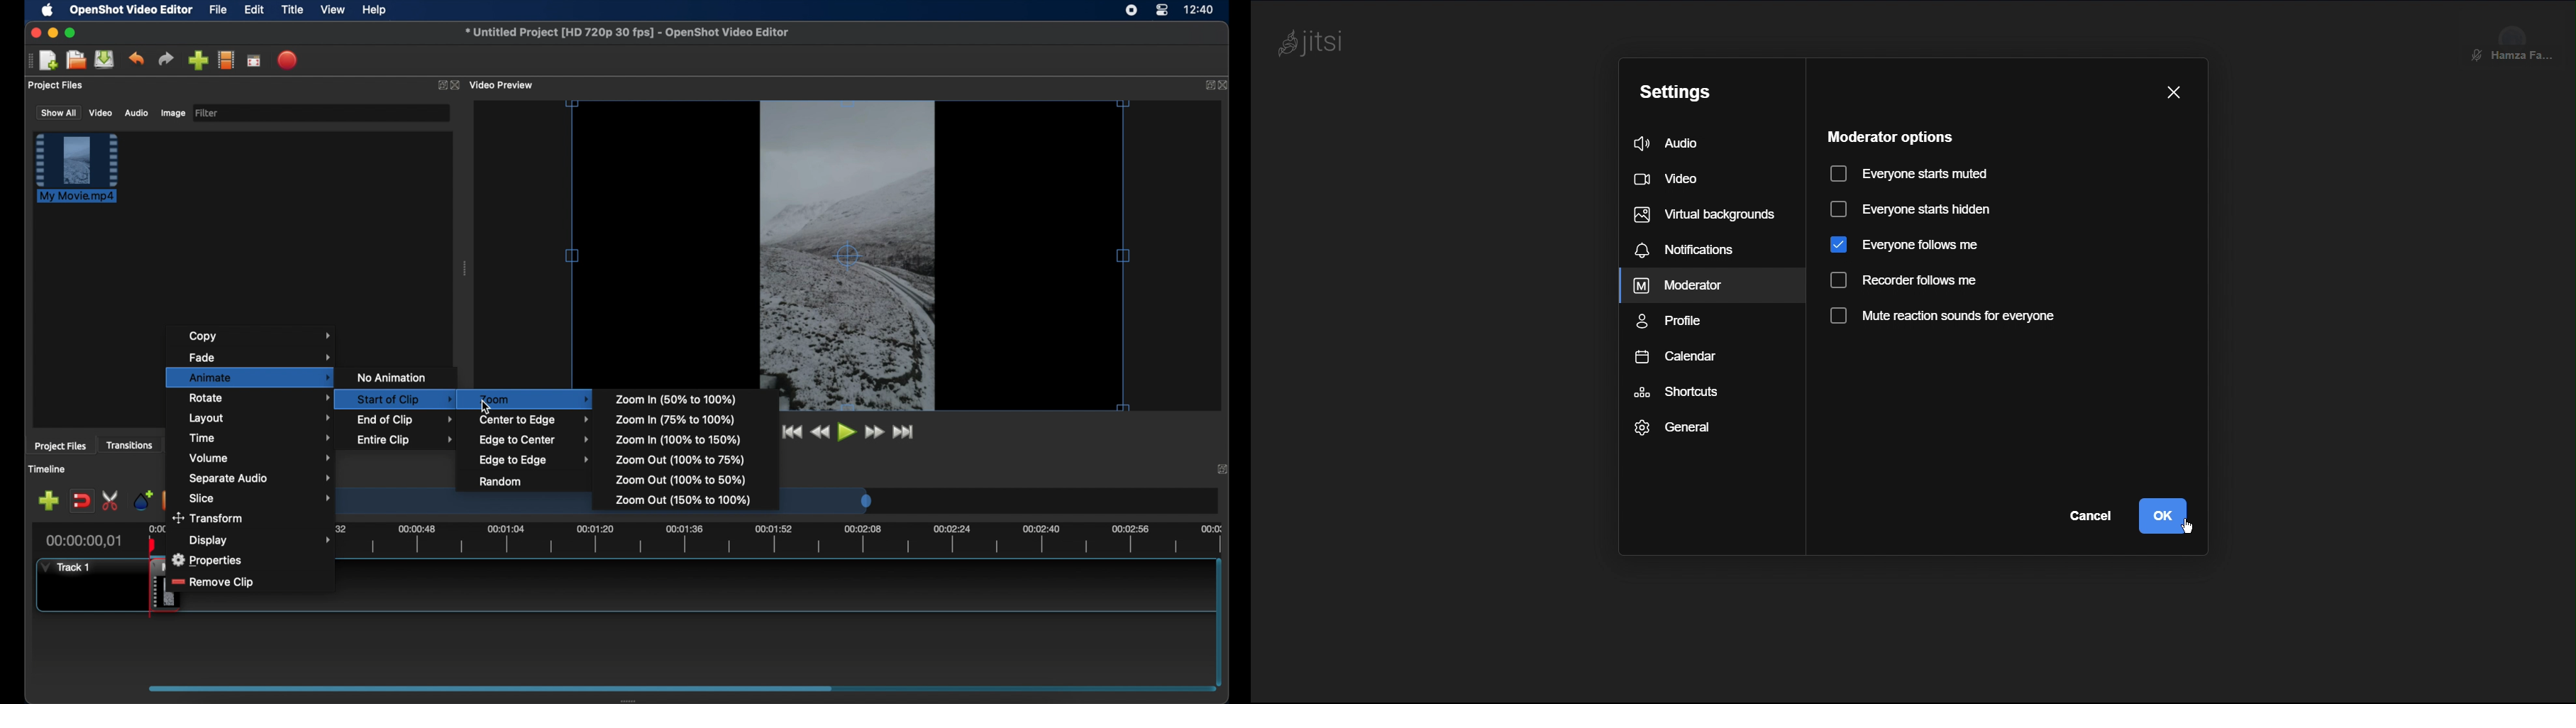 The height and width of the screenshot is (728, 2576). I want to click on entire clip menu, so click(405, 439).